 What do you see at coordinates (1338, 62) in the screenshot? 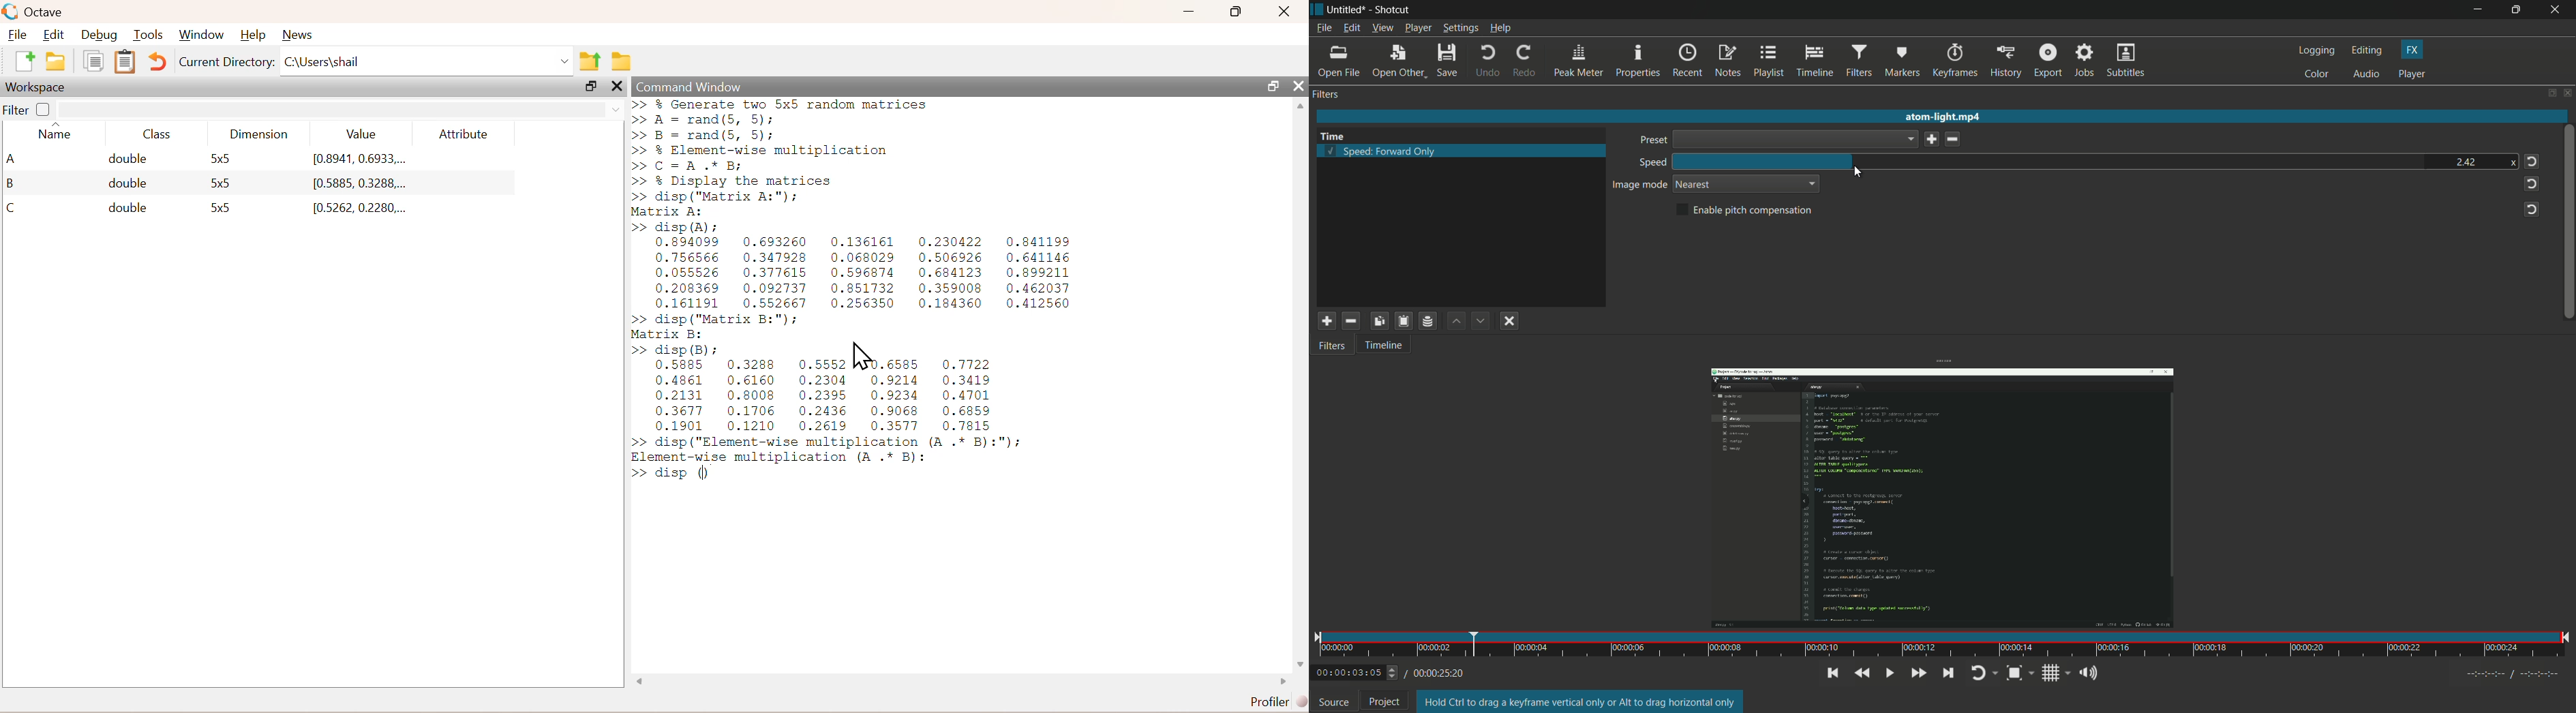
I see `open file` at bounding box center [1338, 62].